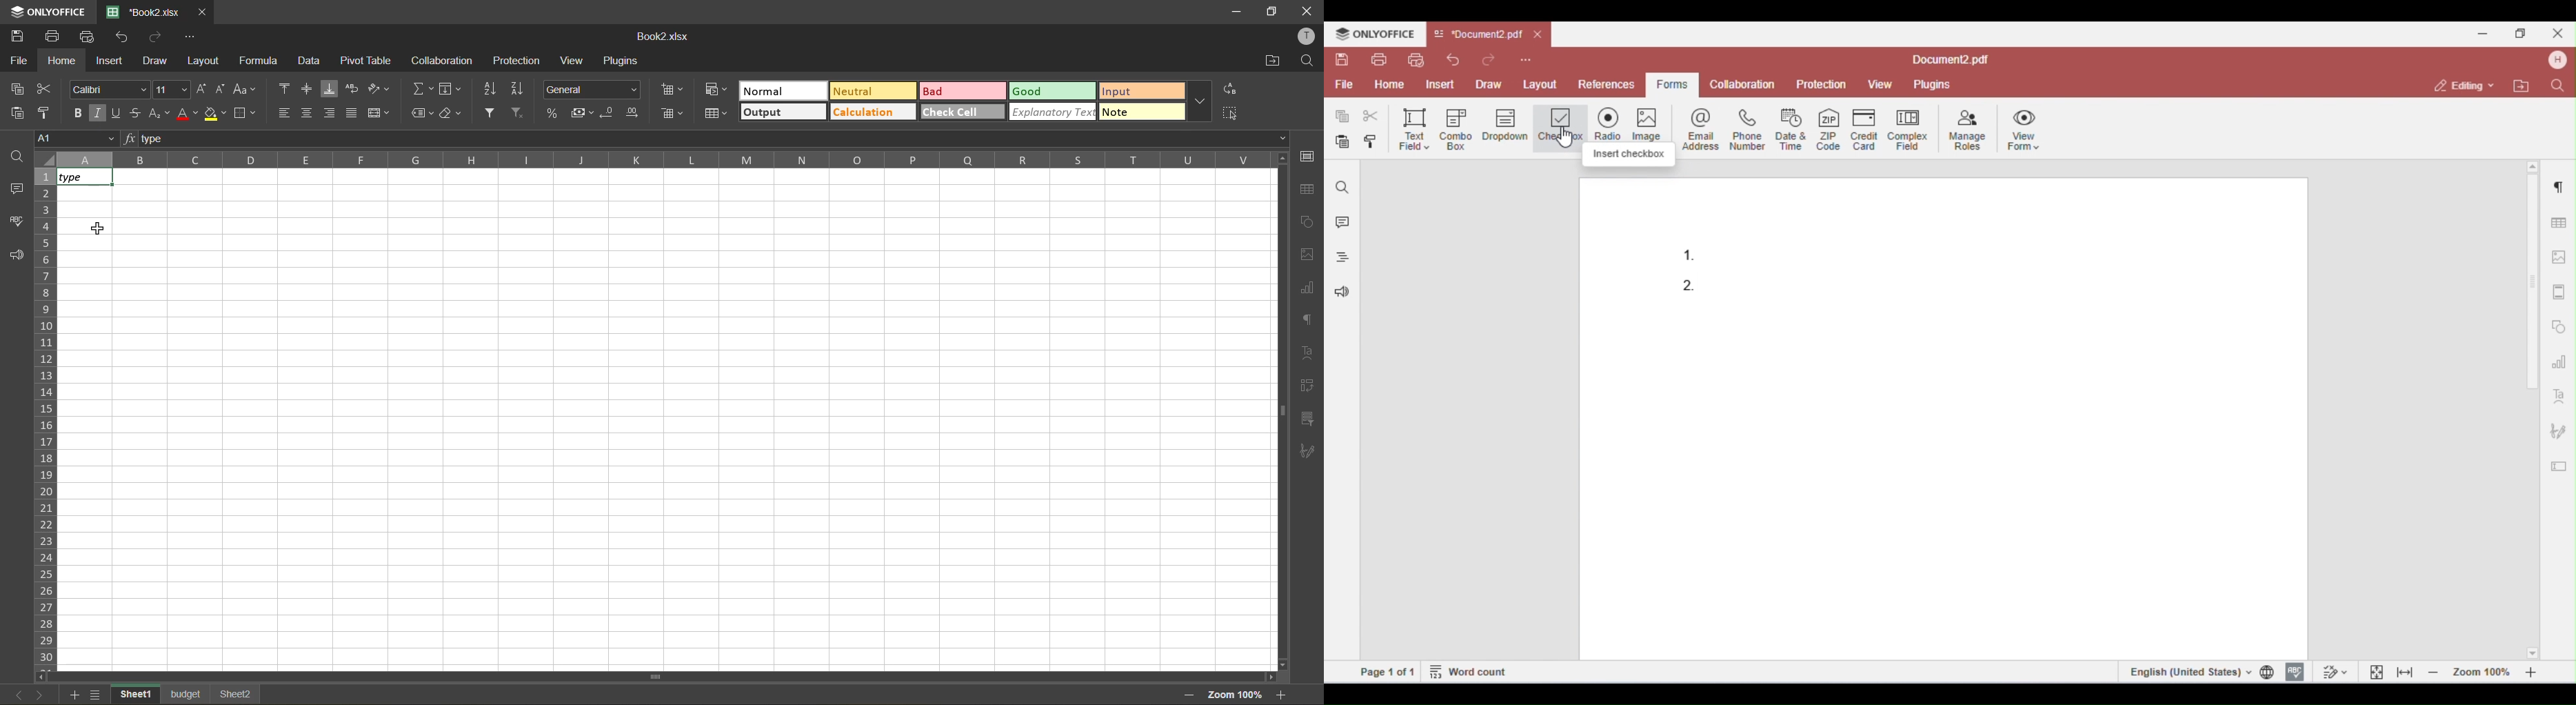 Image resolution: width=2576 pixels, height=728 pixels. Describe the element at coordinates (872, 92) in the screenshot. I see `neutral` at that location.